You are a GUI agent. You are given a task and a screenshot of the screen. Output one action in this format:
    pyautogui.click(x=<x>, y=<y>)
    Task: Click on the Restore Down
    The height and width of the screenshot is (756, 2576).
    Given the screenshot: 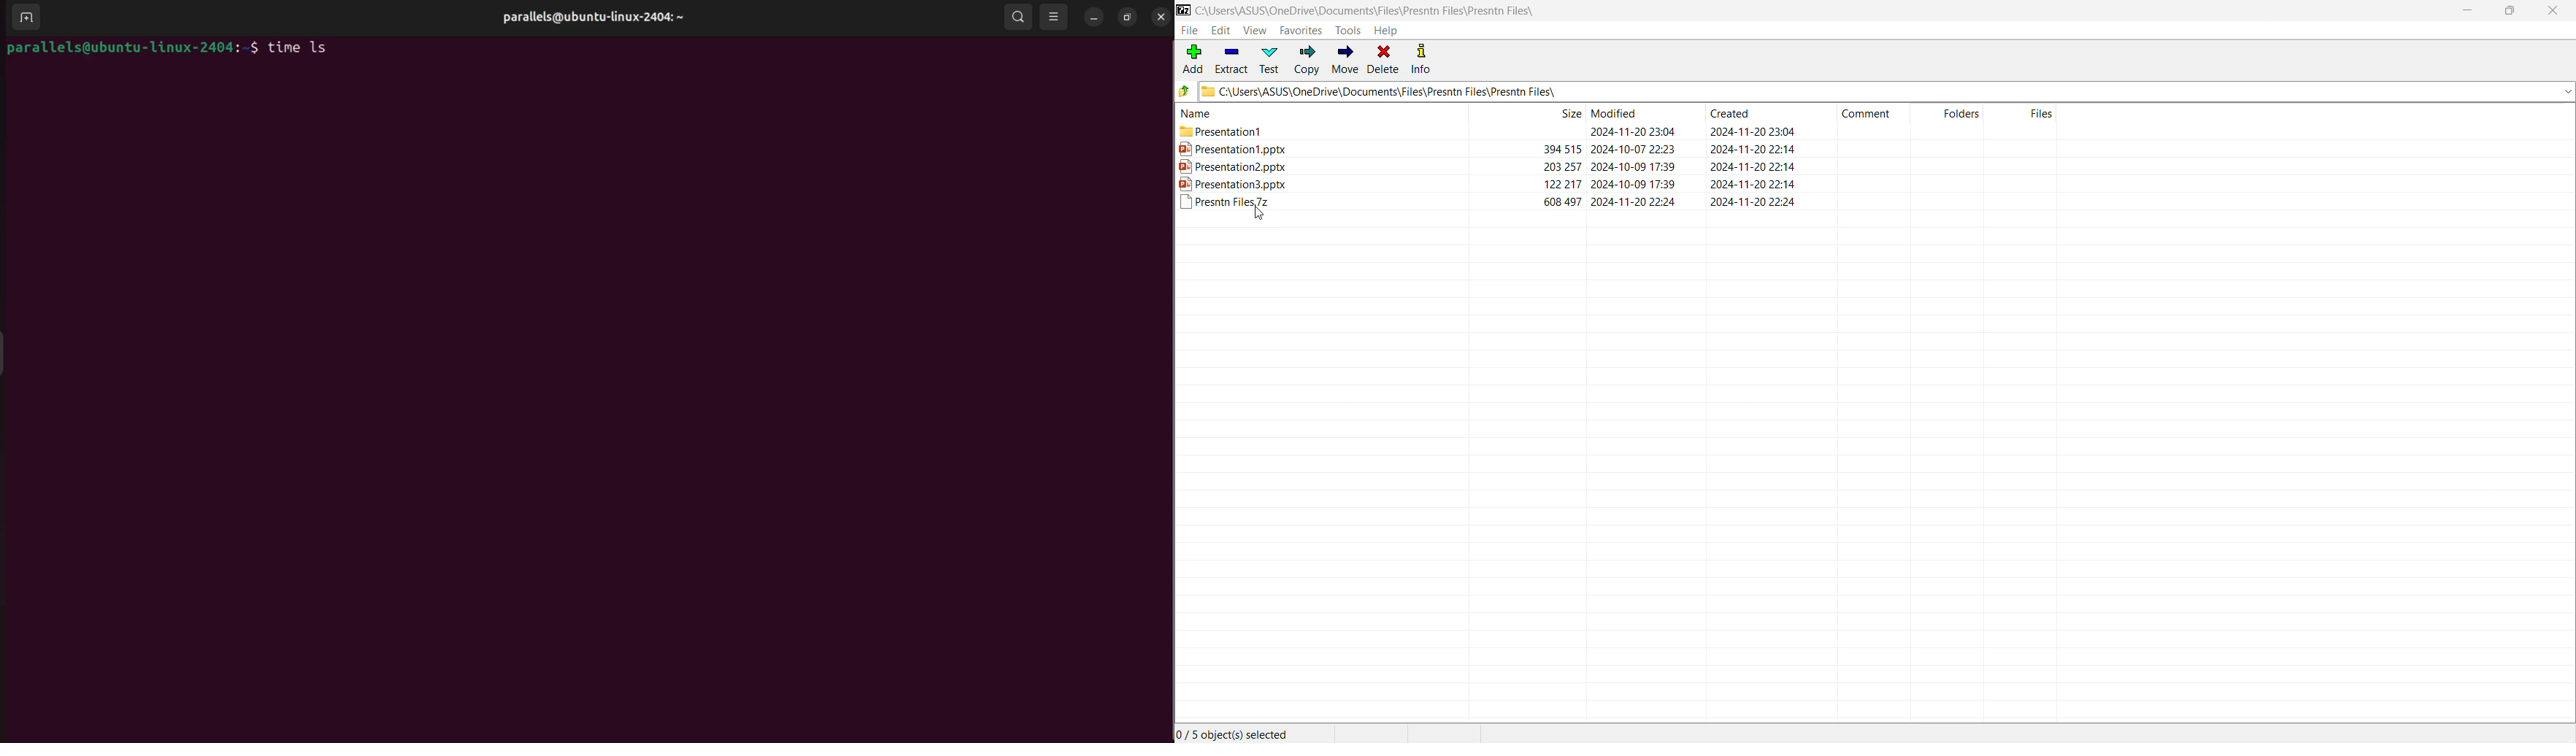 What is the action you would take?
    pyautogui.click(x=2512, y=11)
    